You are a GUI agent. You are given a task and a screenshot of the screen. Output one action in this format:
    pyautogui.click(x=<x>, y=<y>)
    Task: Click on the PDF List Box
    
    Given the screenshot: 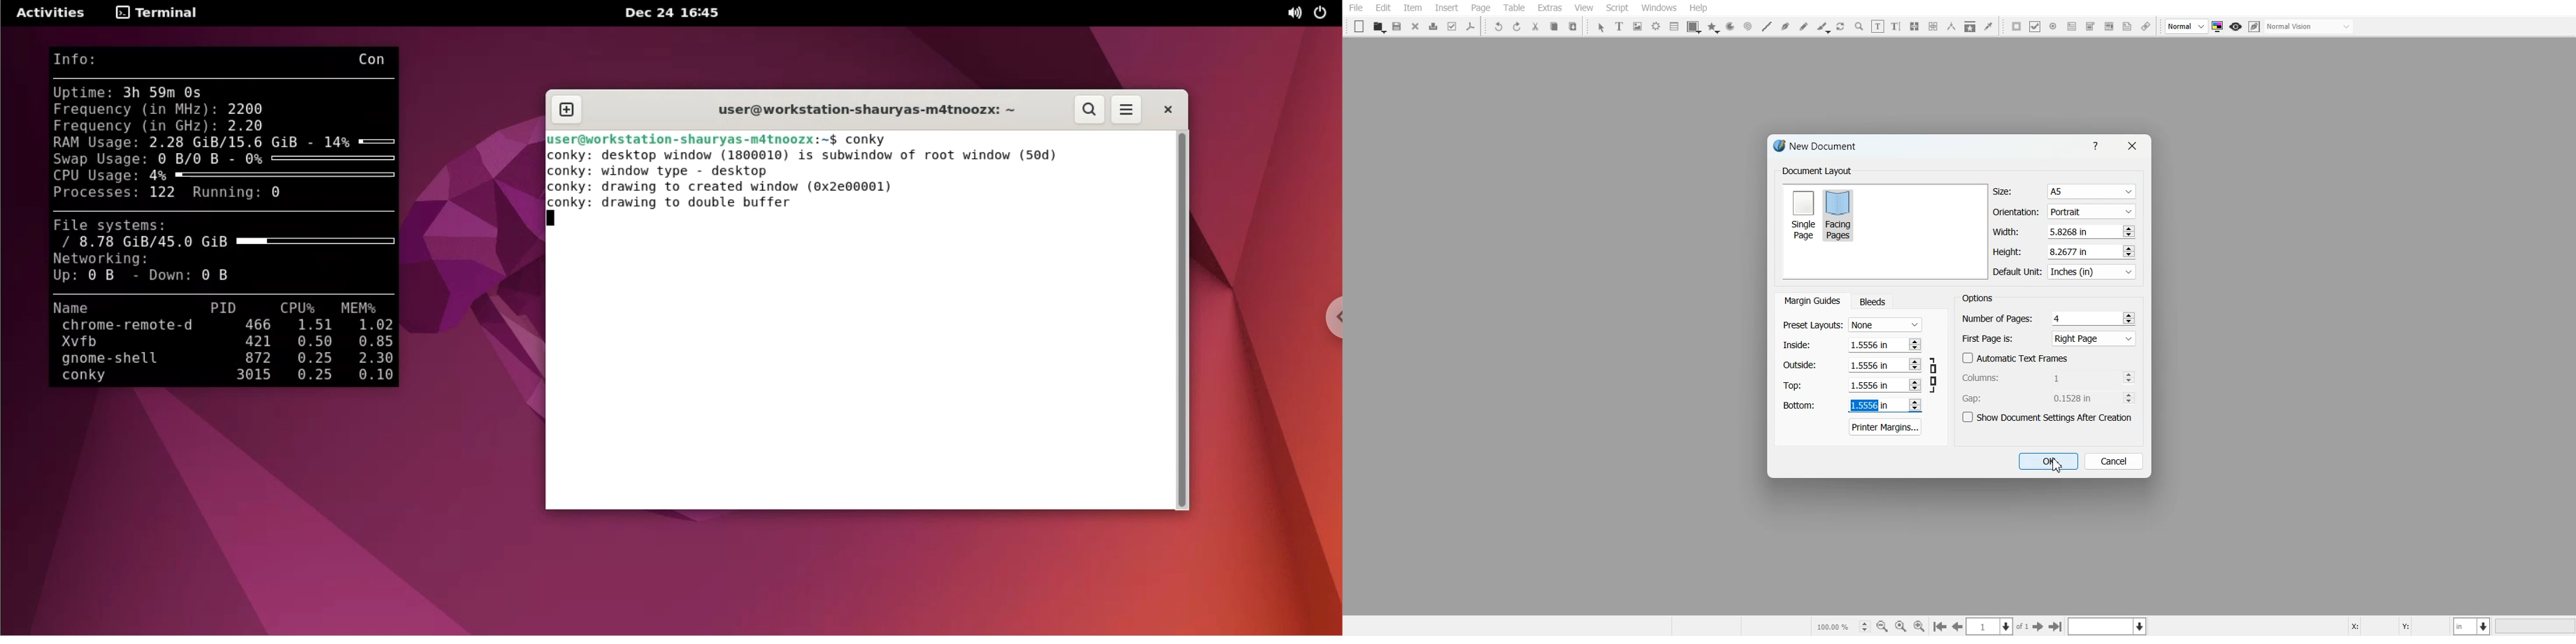 What is the action you would take?
    pyautogui.click(x=2109, y=27)
    